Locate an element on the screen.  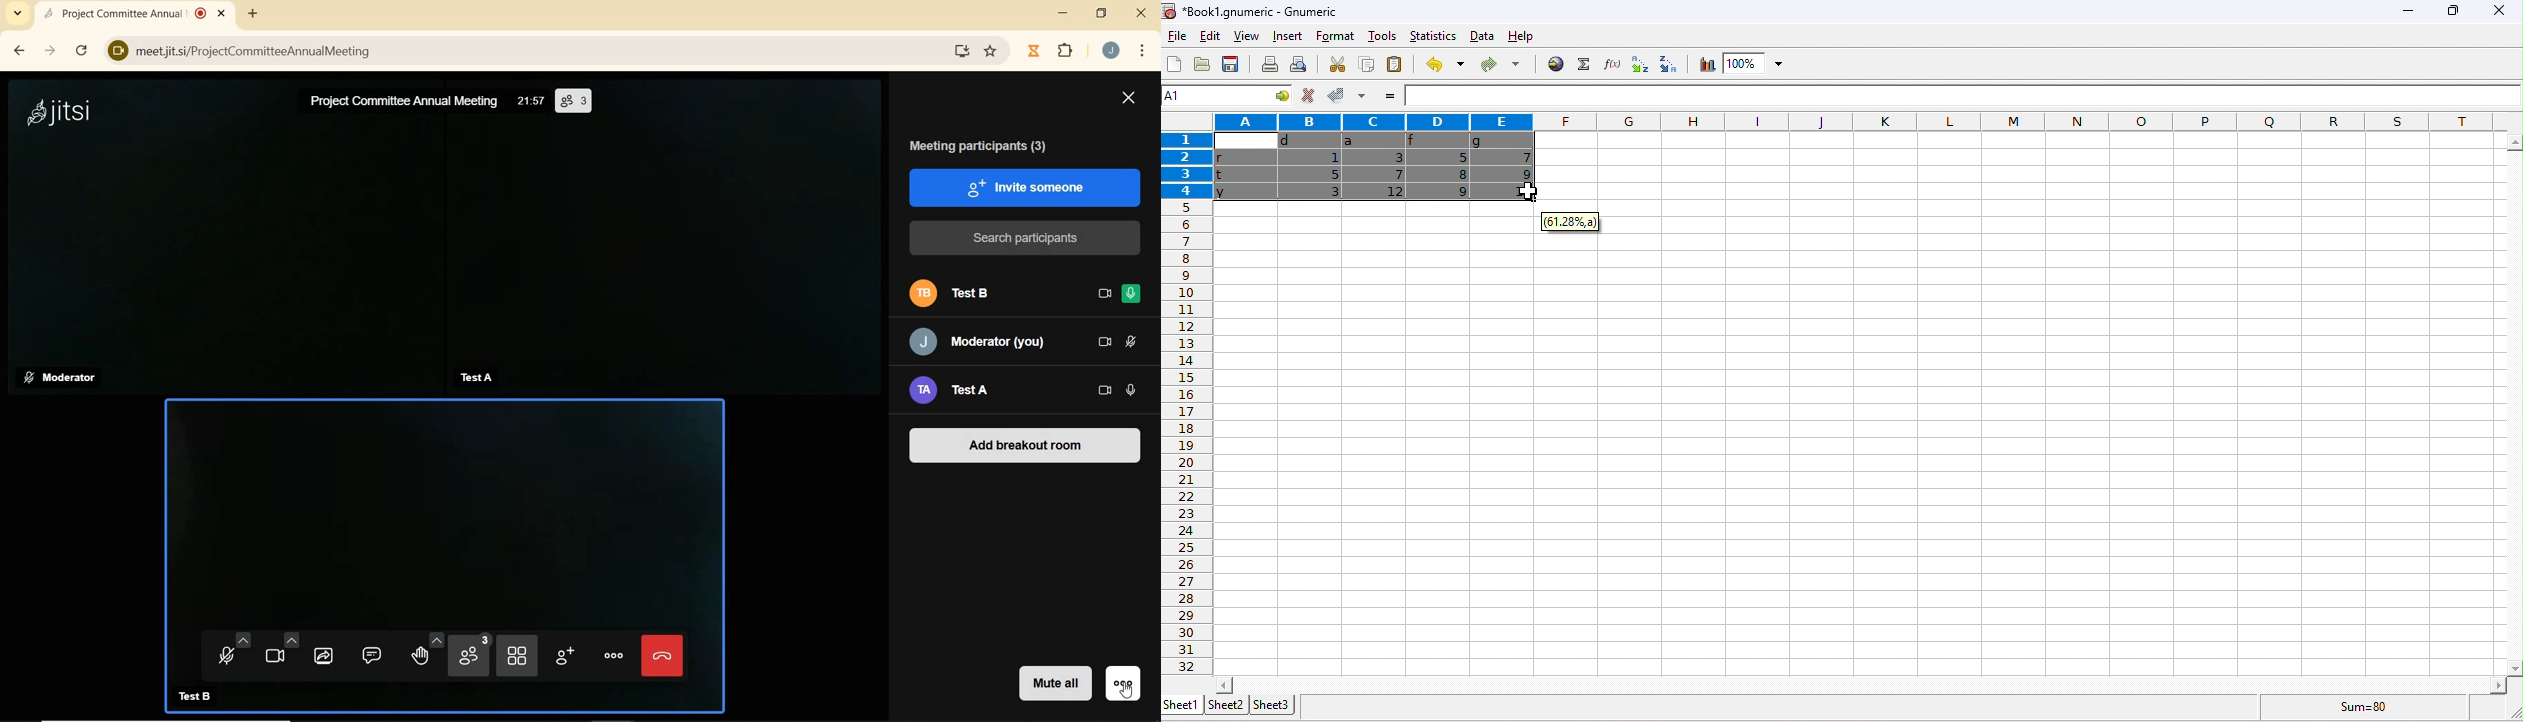
test a is located at coordinates (475, 377).